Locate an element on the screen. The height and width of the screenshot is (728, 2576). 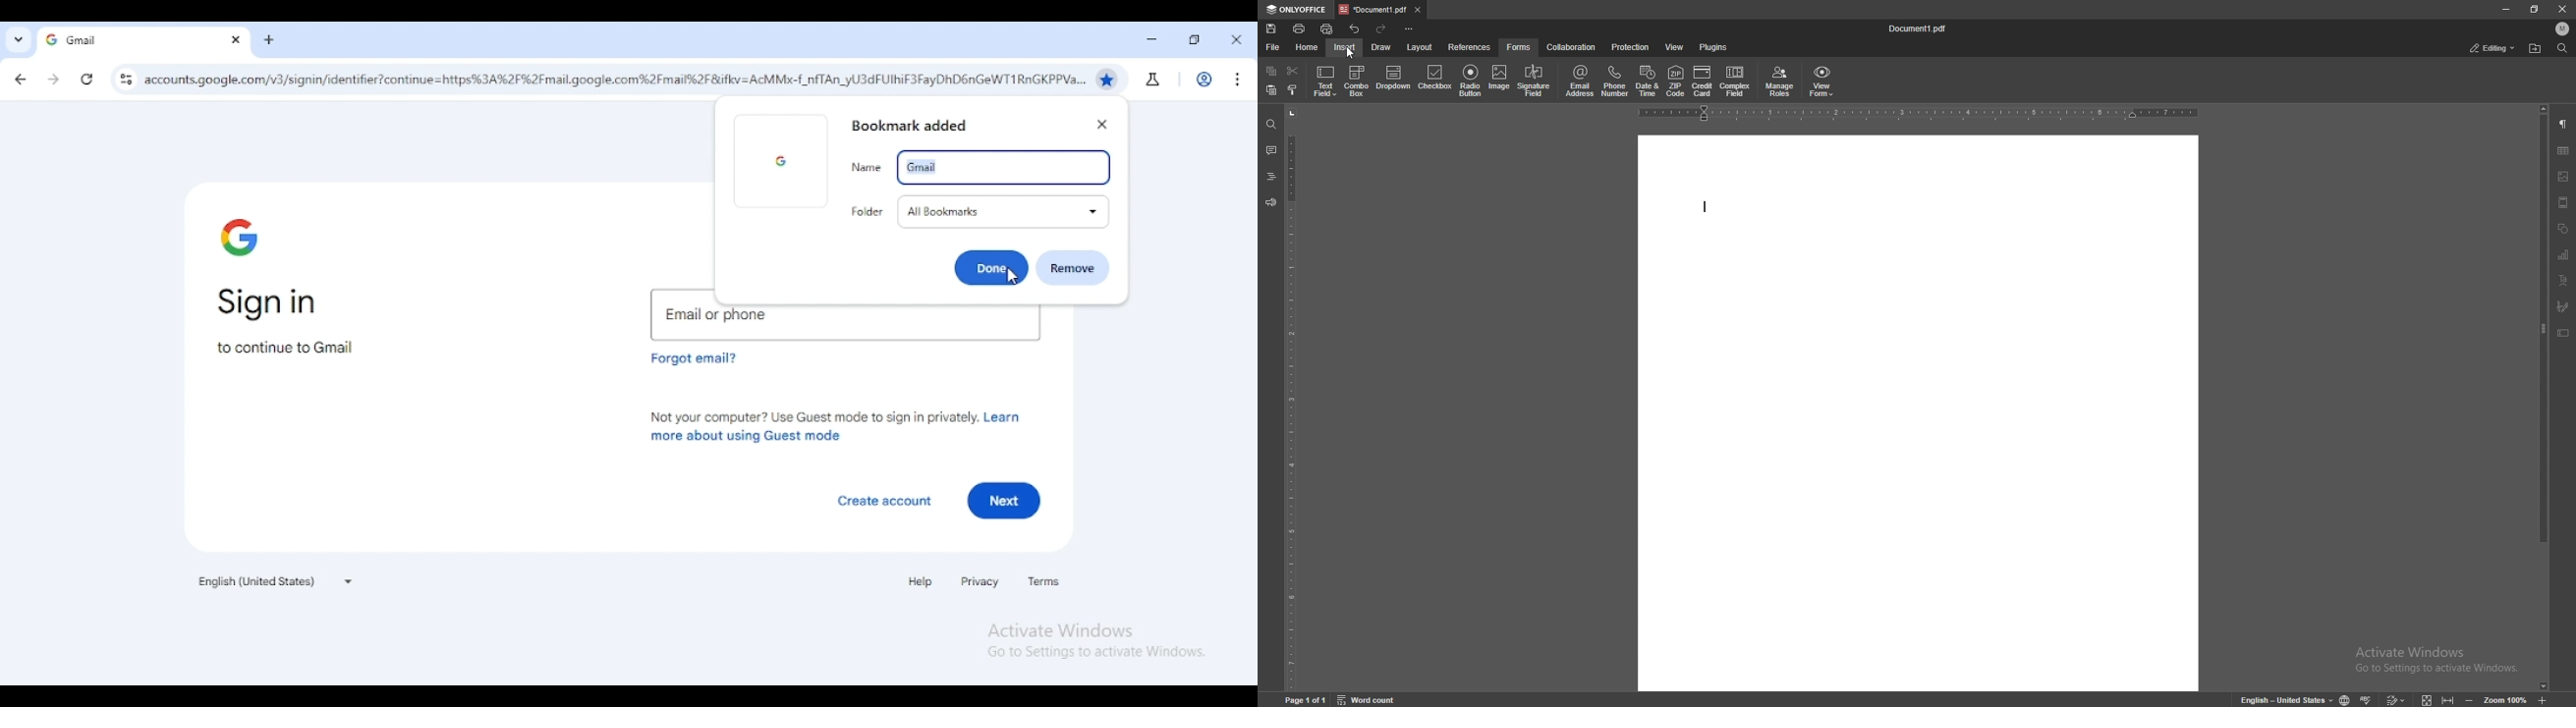
profile is located at coordinates (1204, 80).